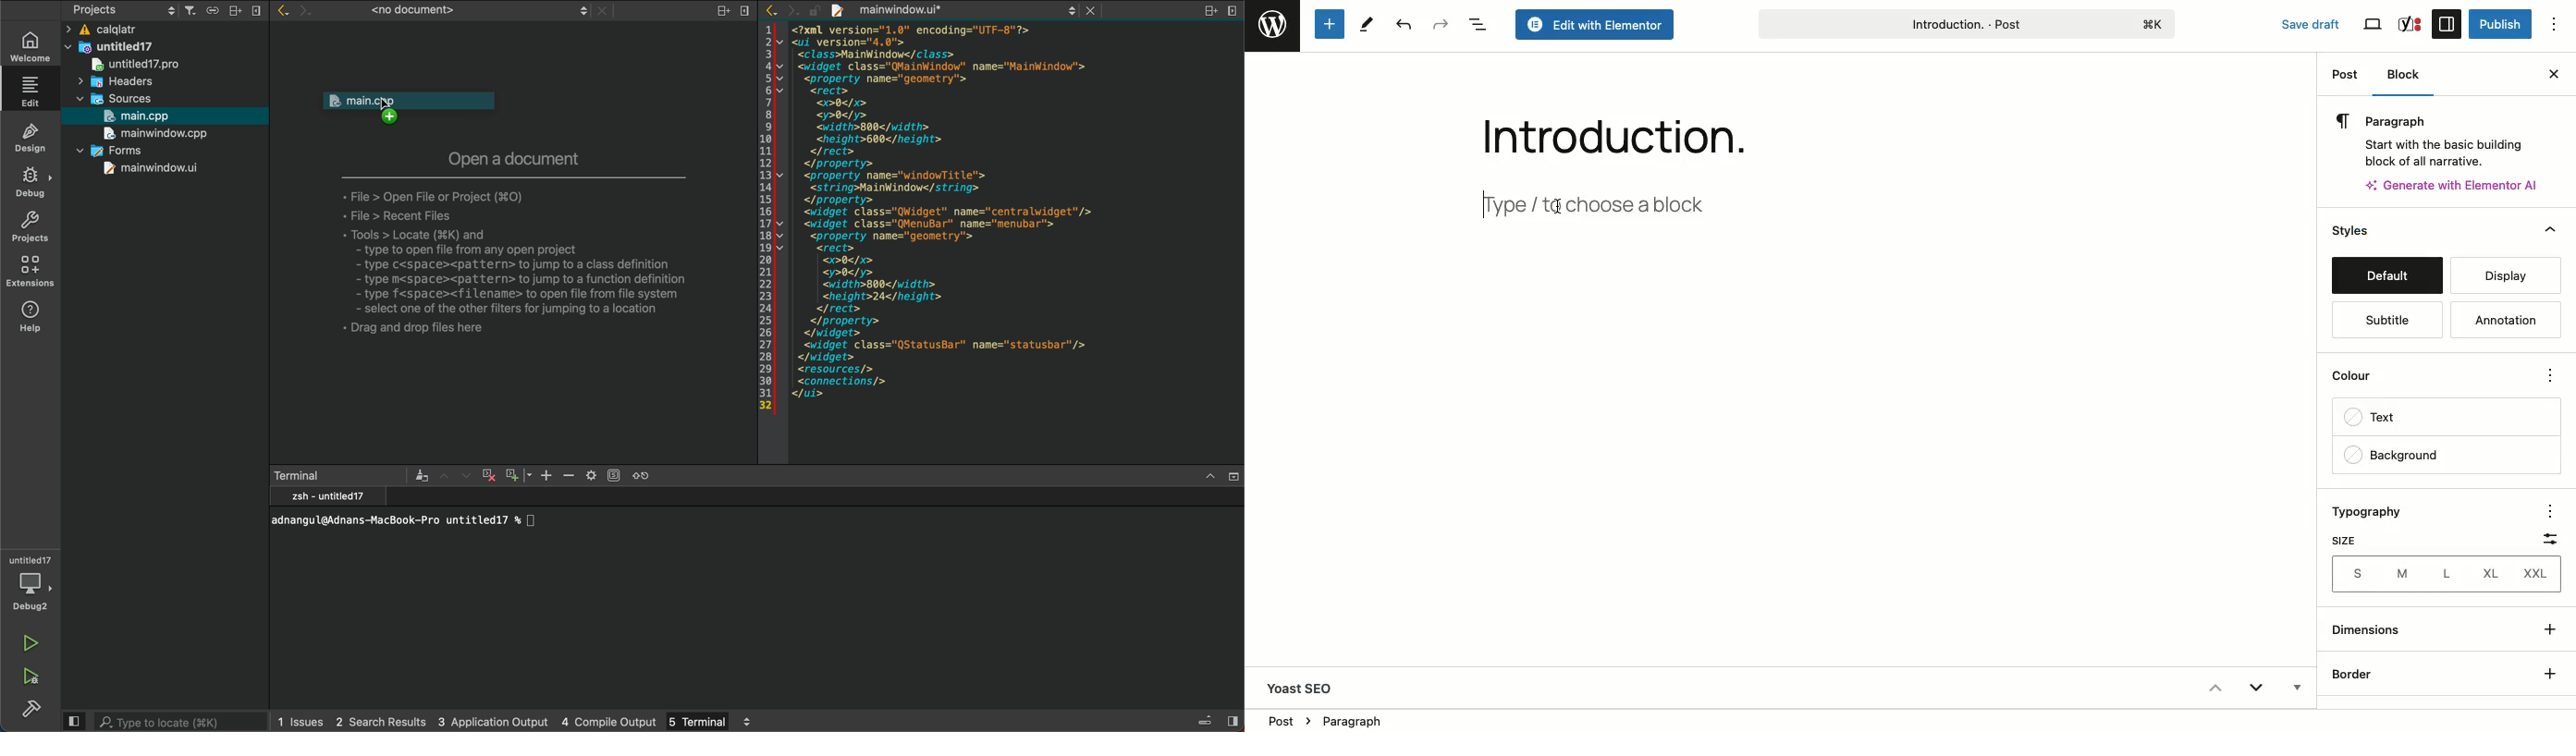 Image resolution: width=2576 pixels, height=756 pixels. I want to click on cross, so click(487, 476).